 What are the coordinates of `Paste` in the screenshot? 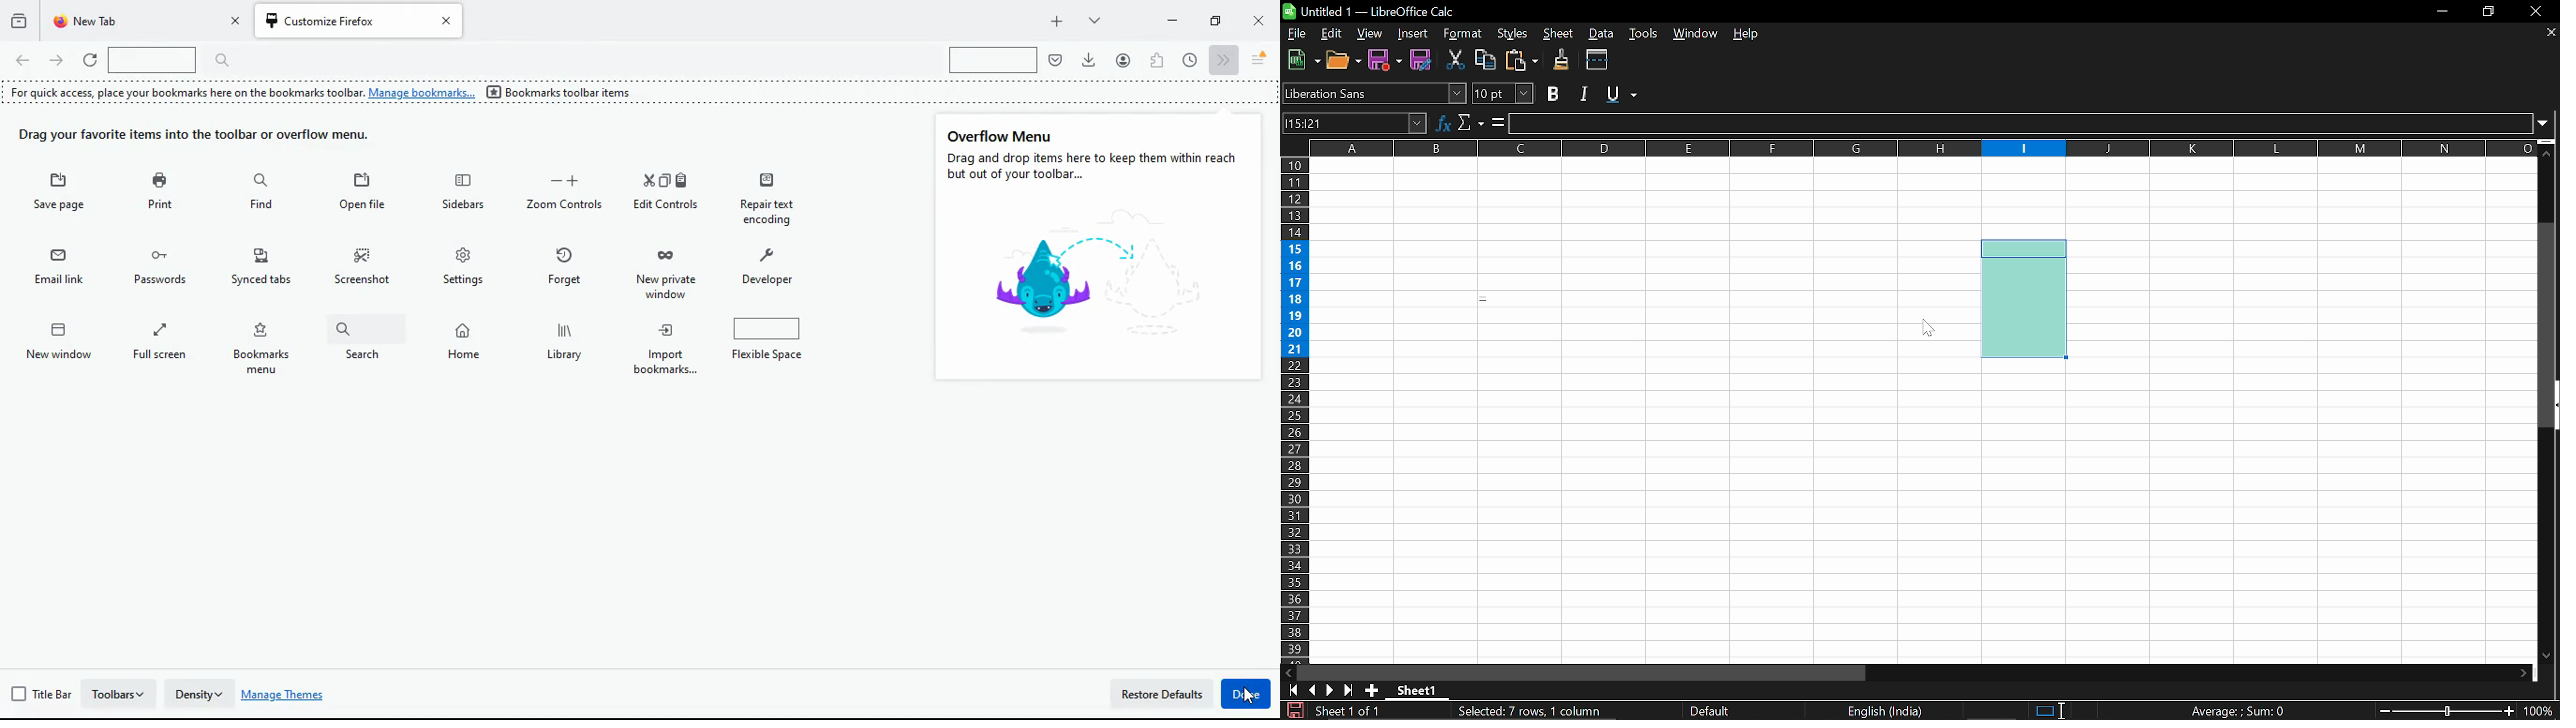 It's located at (1523, 60).